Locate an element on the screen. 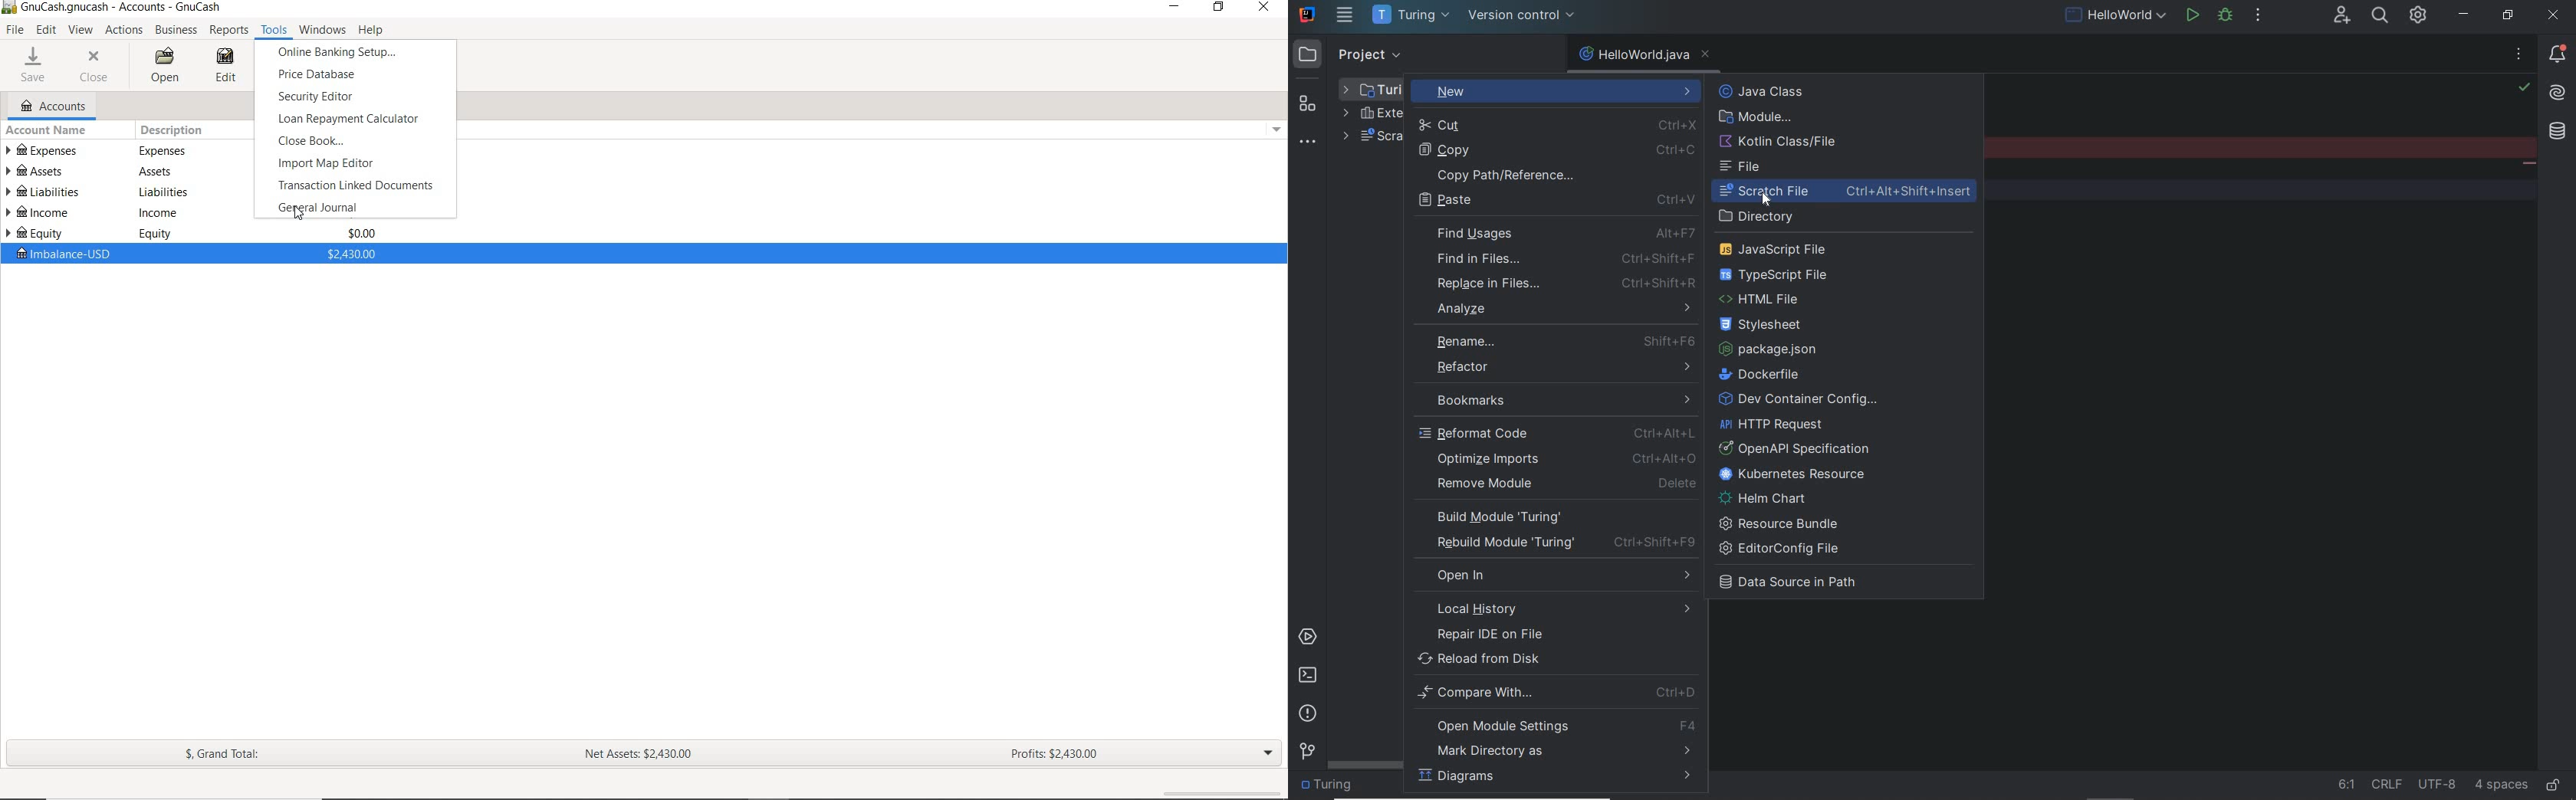 The height and width of the screenshot is (812, 2576). LOAN REPAYMENT CALCULATOR is located at coordinates (350, 120).